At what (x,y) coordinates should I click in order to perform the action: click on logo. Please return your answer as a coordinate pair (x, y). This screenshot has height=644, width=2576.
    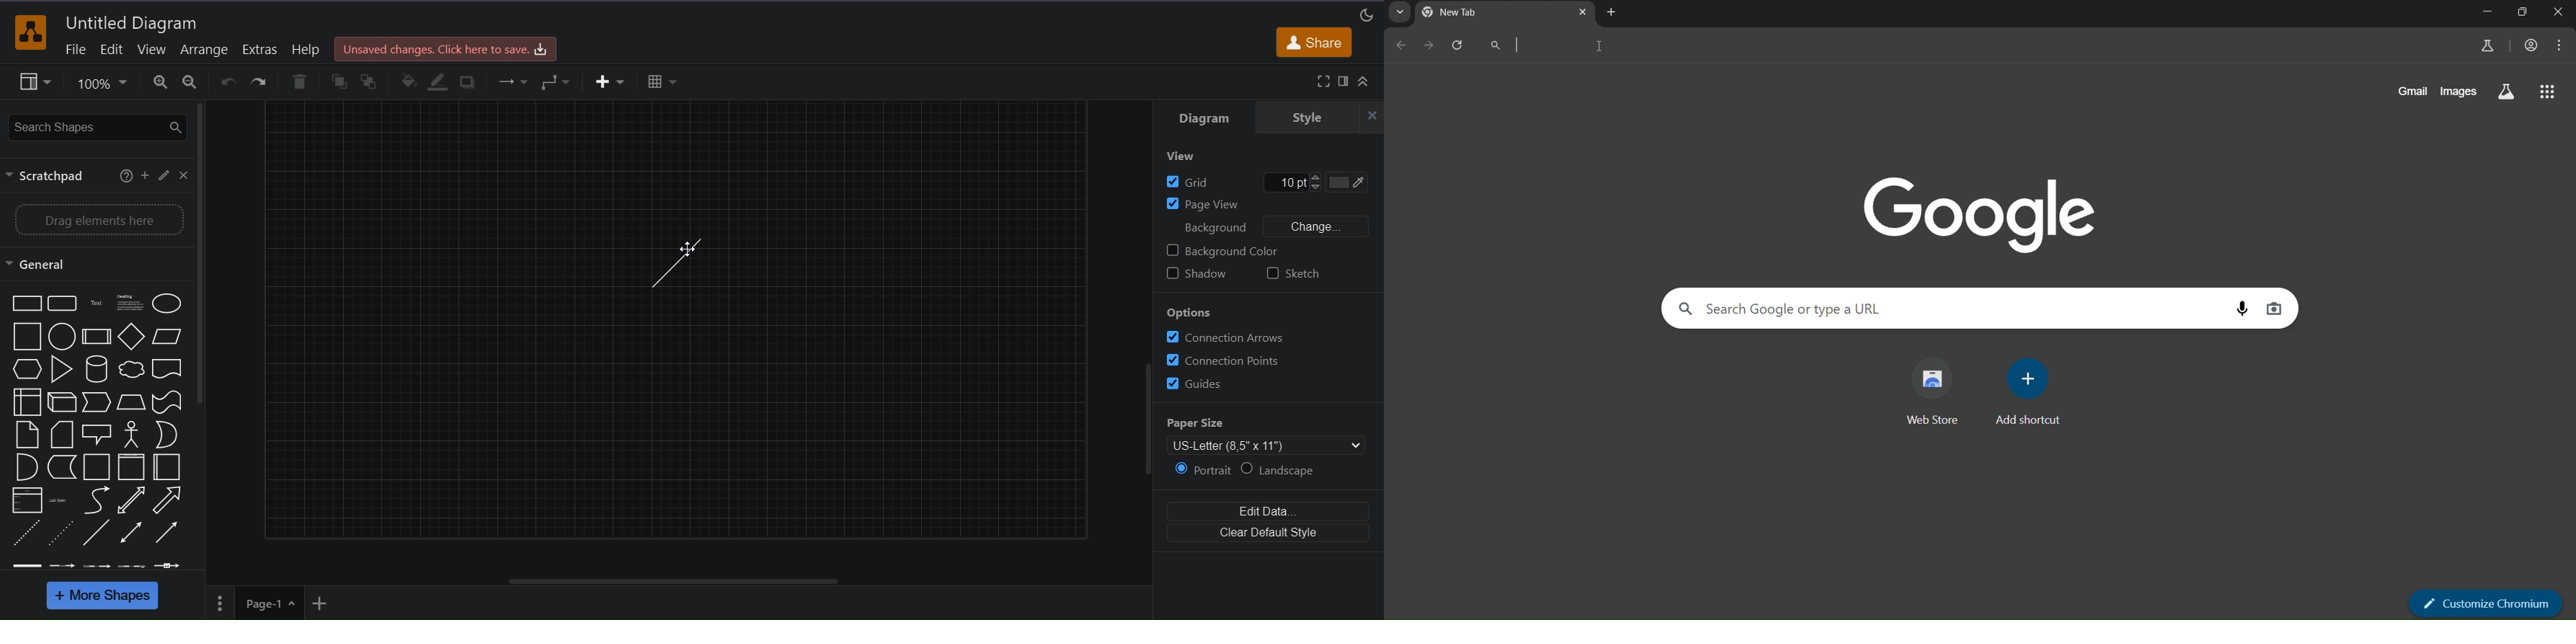
    Looking at the image, I should click on (29, 32).